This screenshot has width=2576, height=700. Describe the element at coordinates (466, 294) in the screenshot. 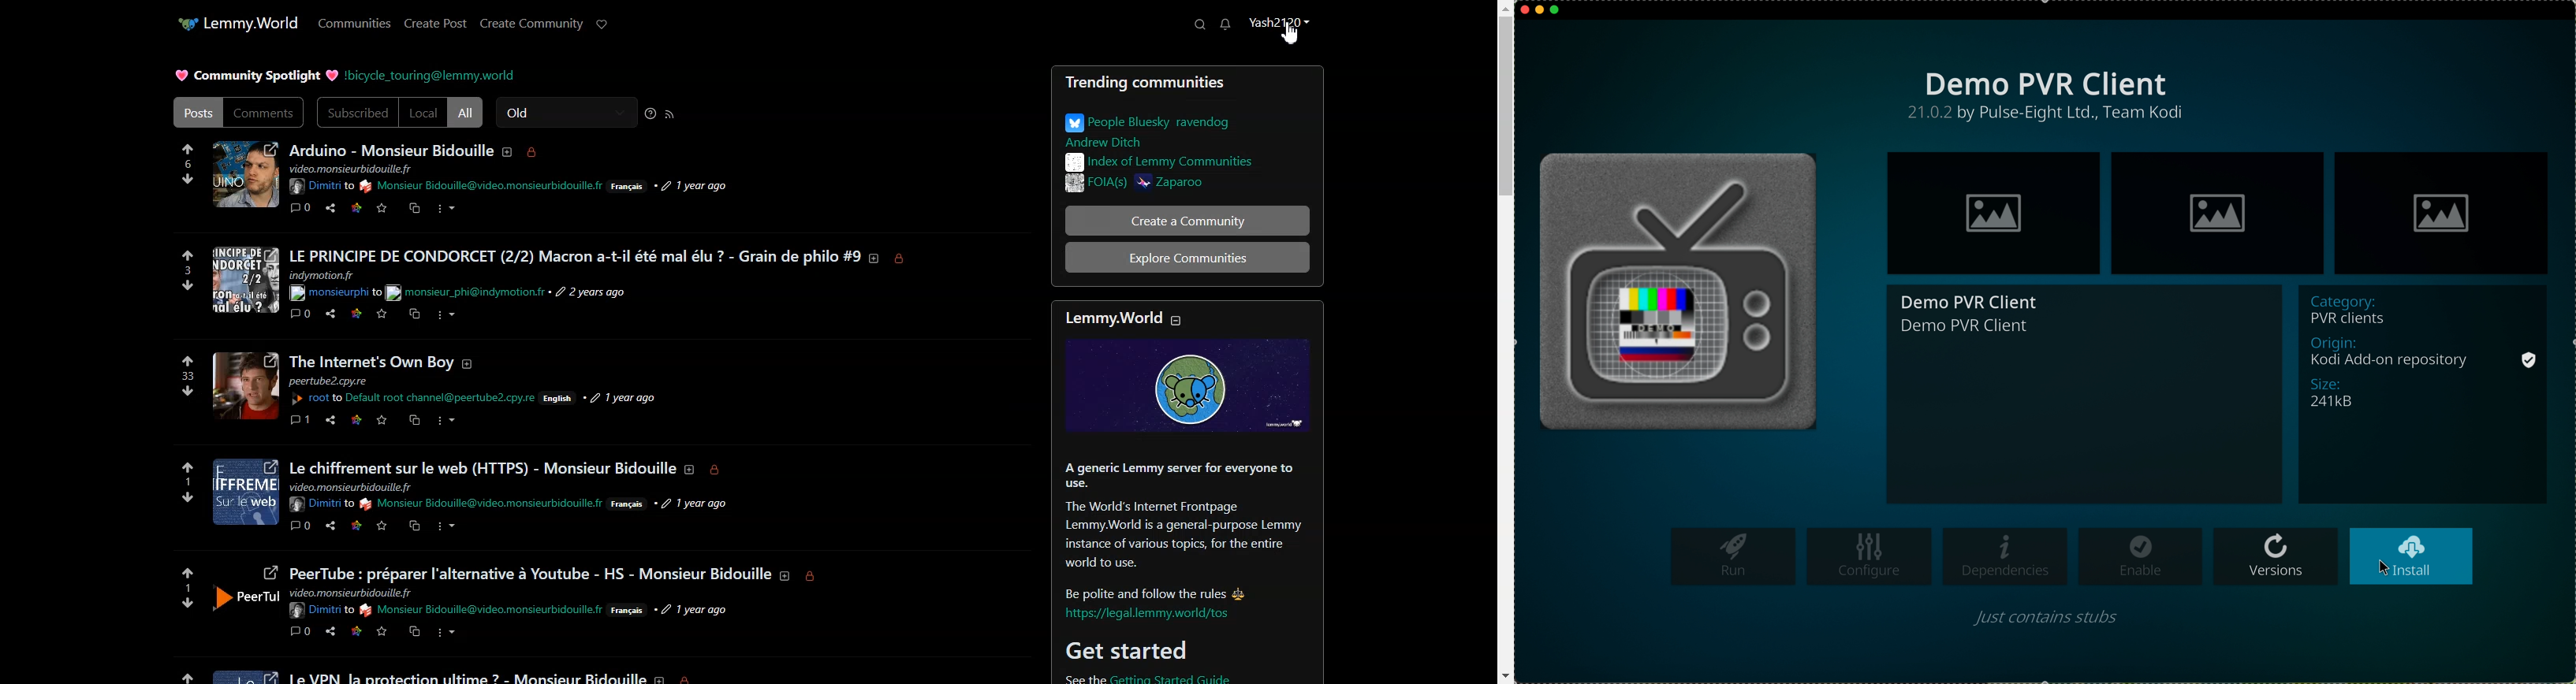

I see `text` at that location.